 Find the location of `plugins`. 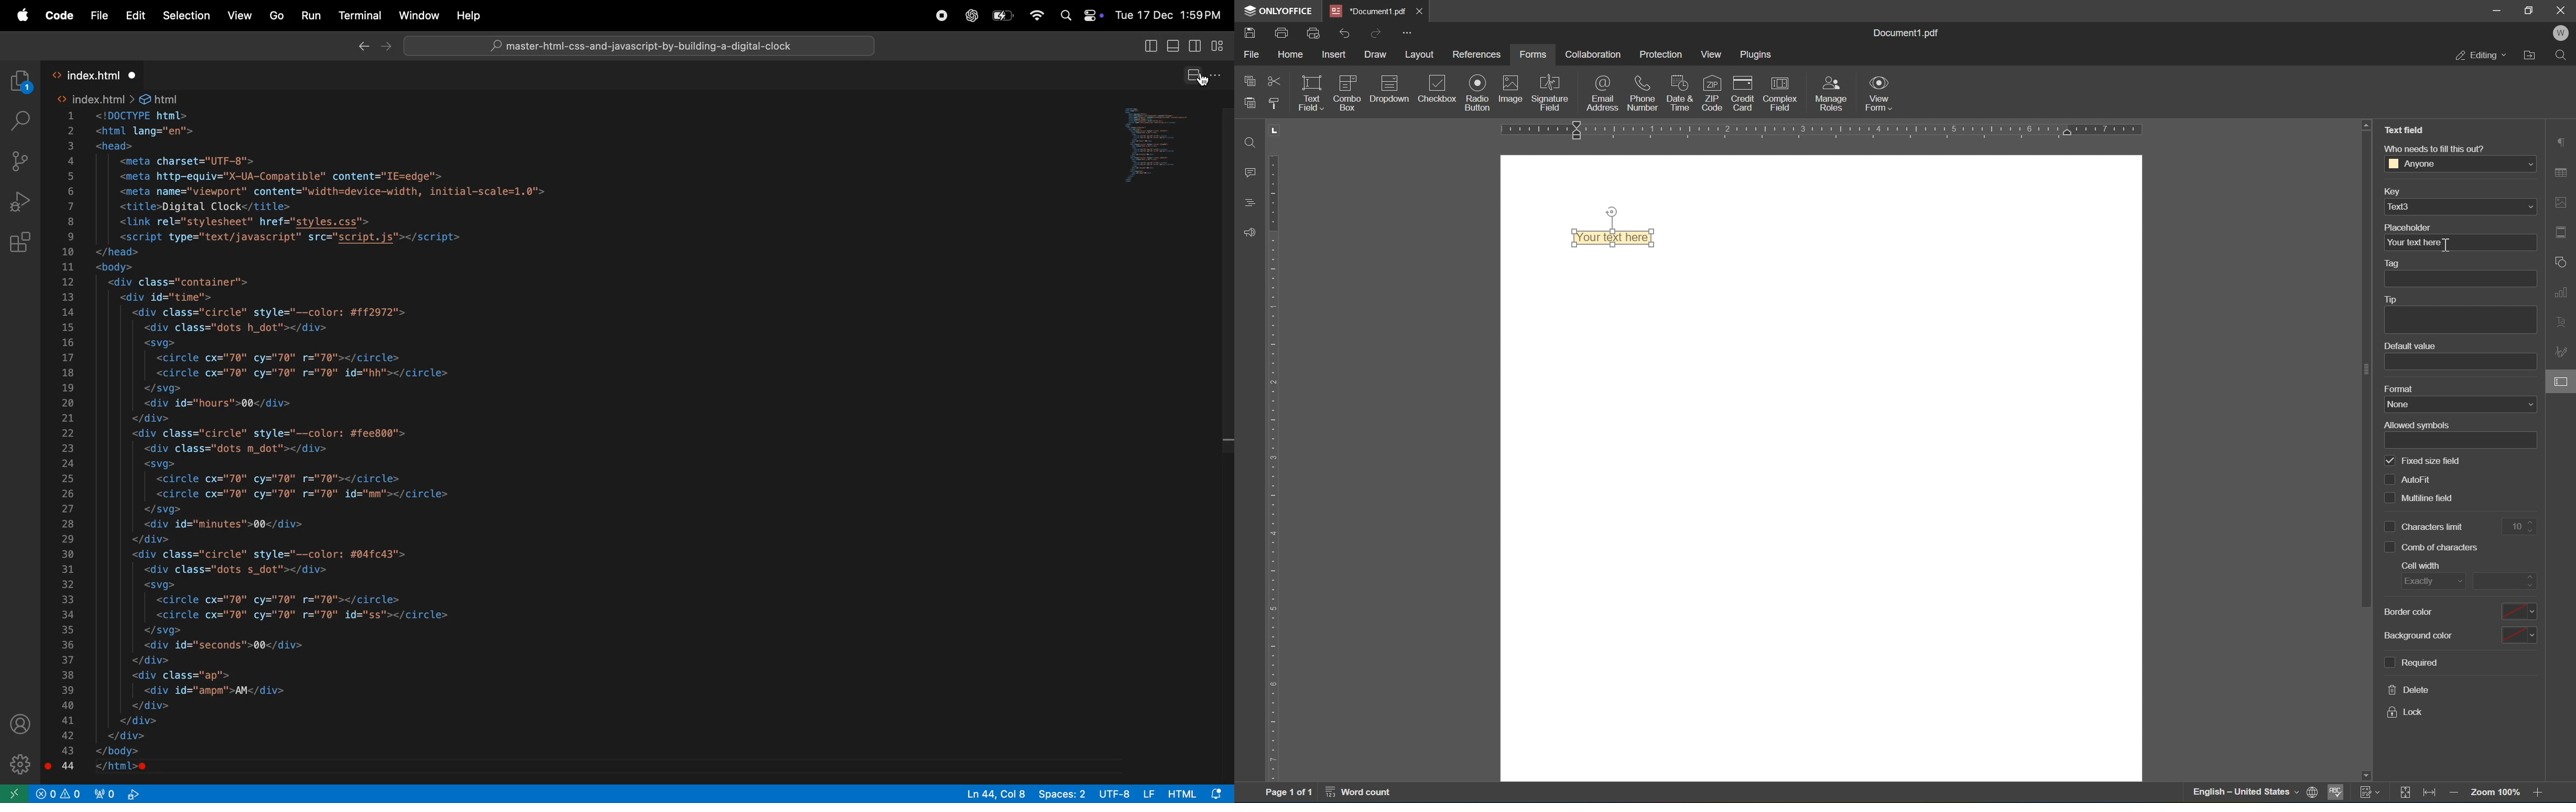

plugins is located at coordinates (1756, 54).